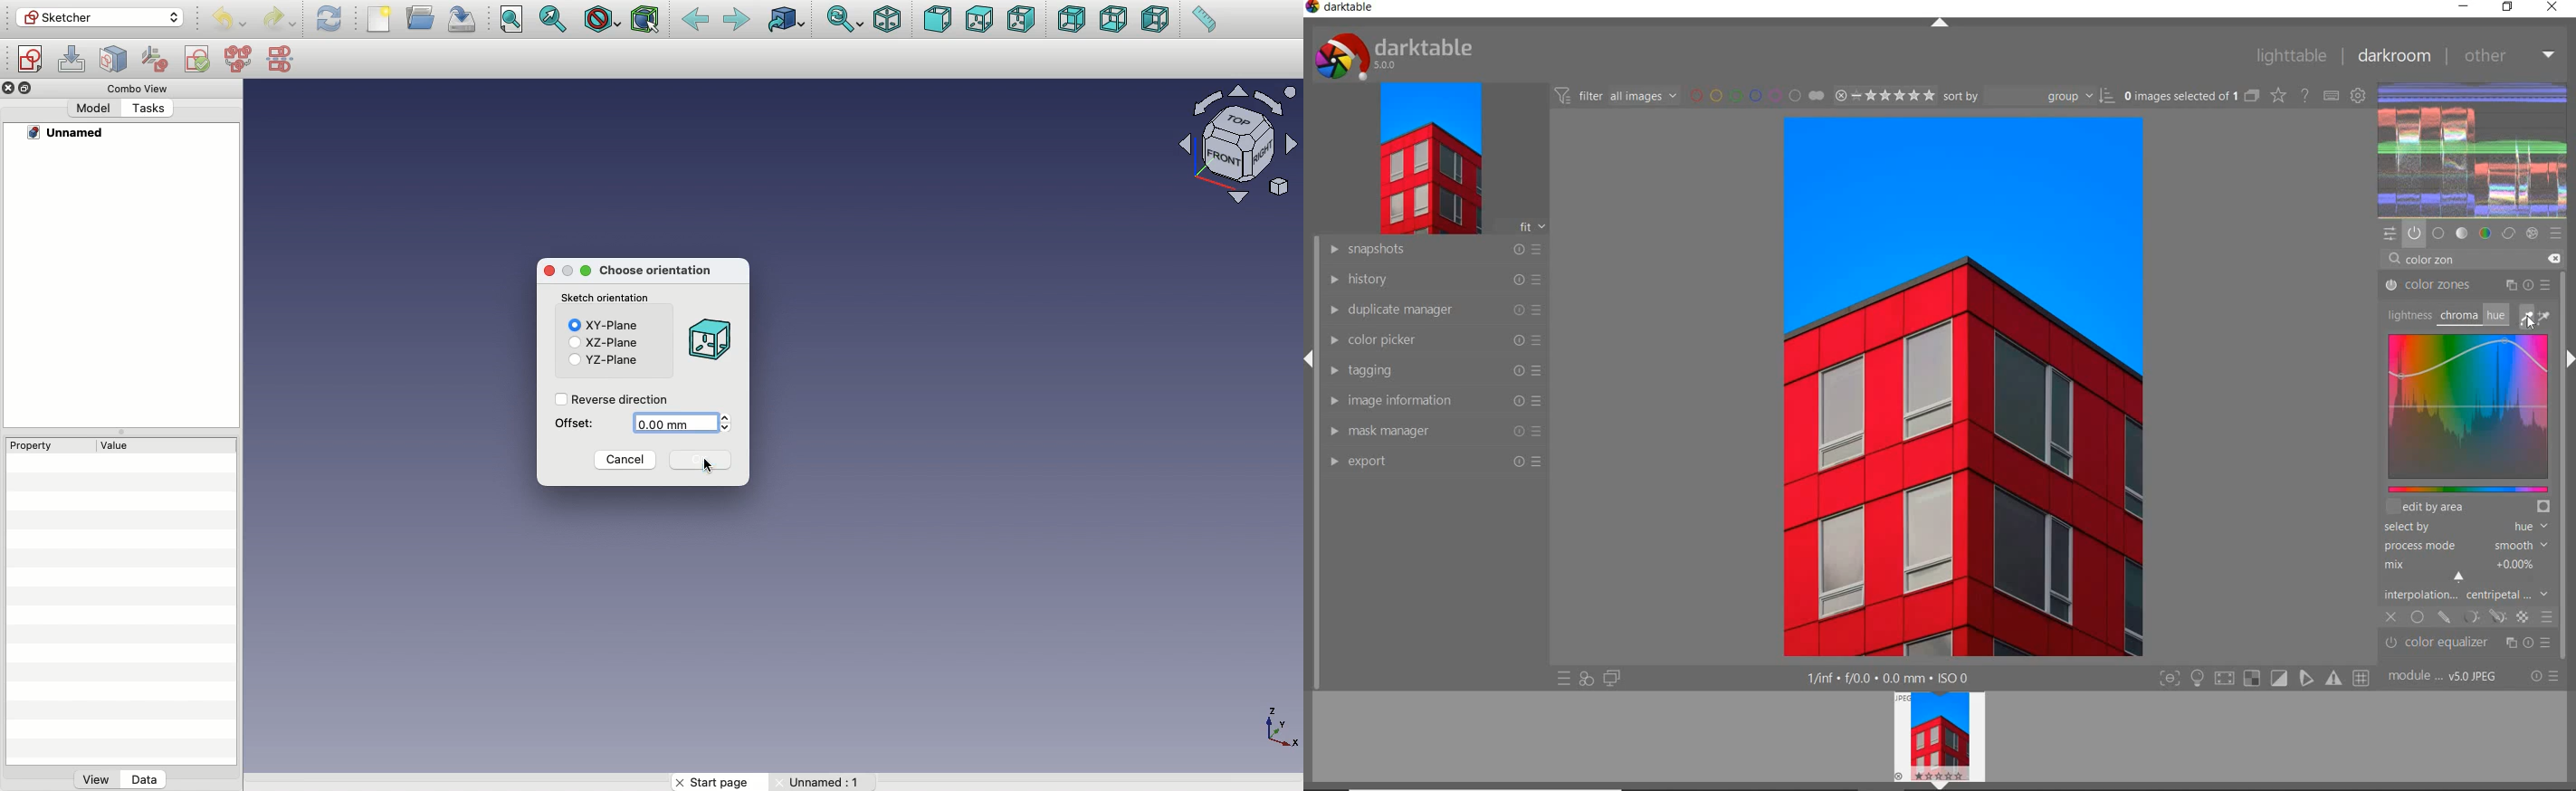 This screenshot has height=812, width=2576. Describe the element at coordinates (110, 447) in the screenshot. I see `Value` at that location.